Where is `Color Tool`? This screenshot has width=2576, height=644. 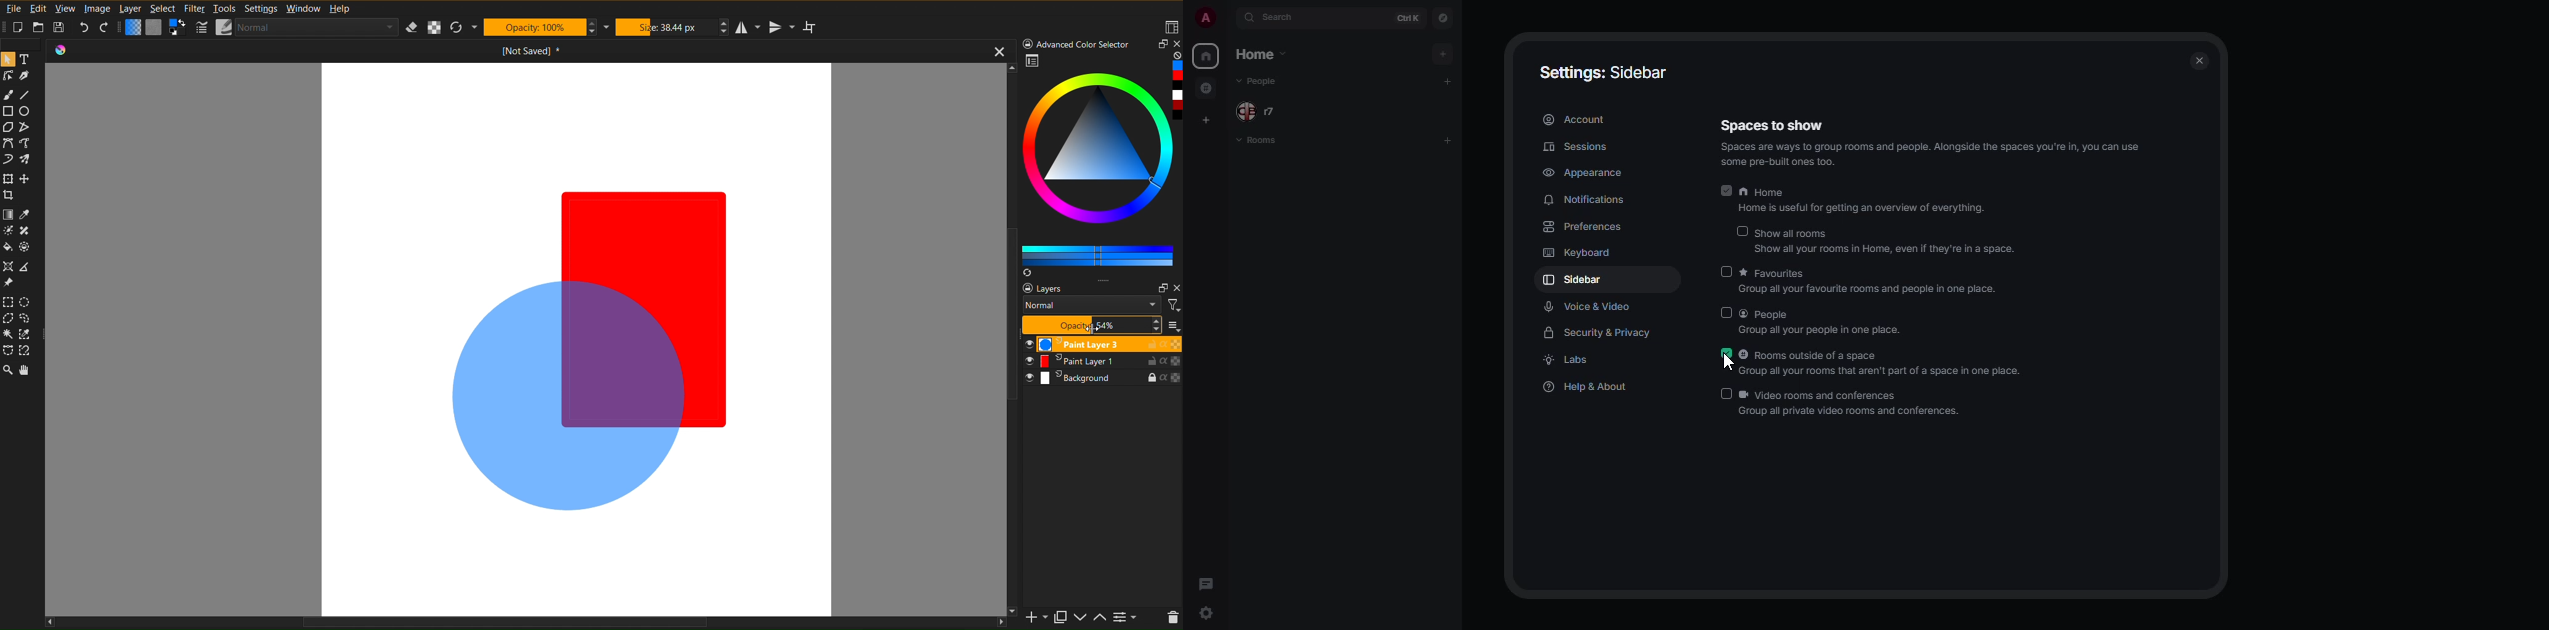 Color Tool is located at coordinates (27, 216).